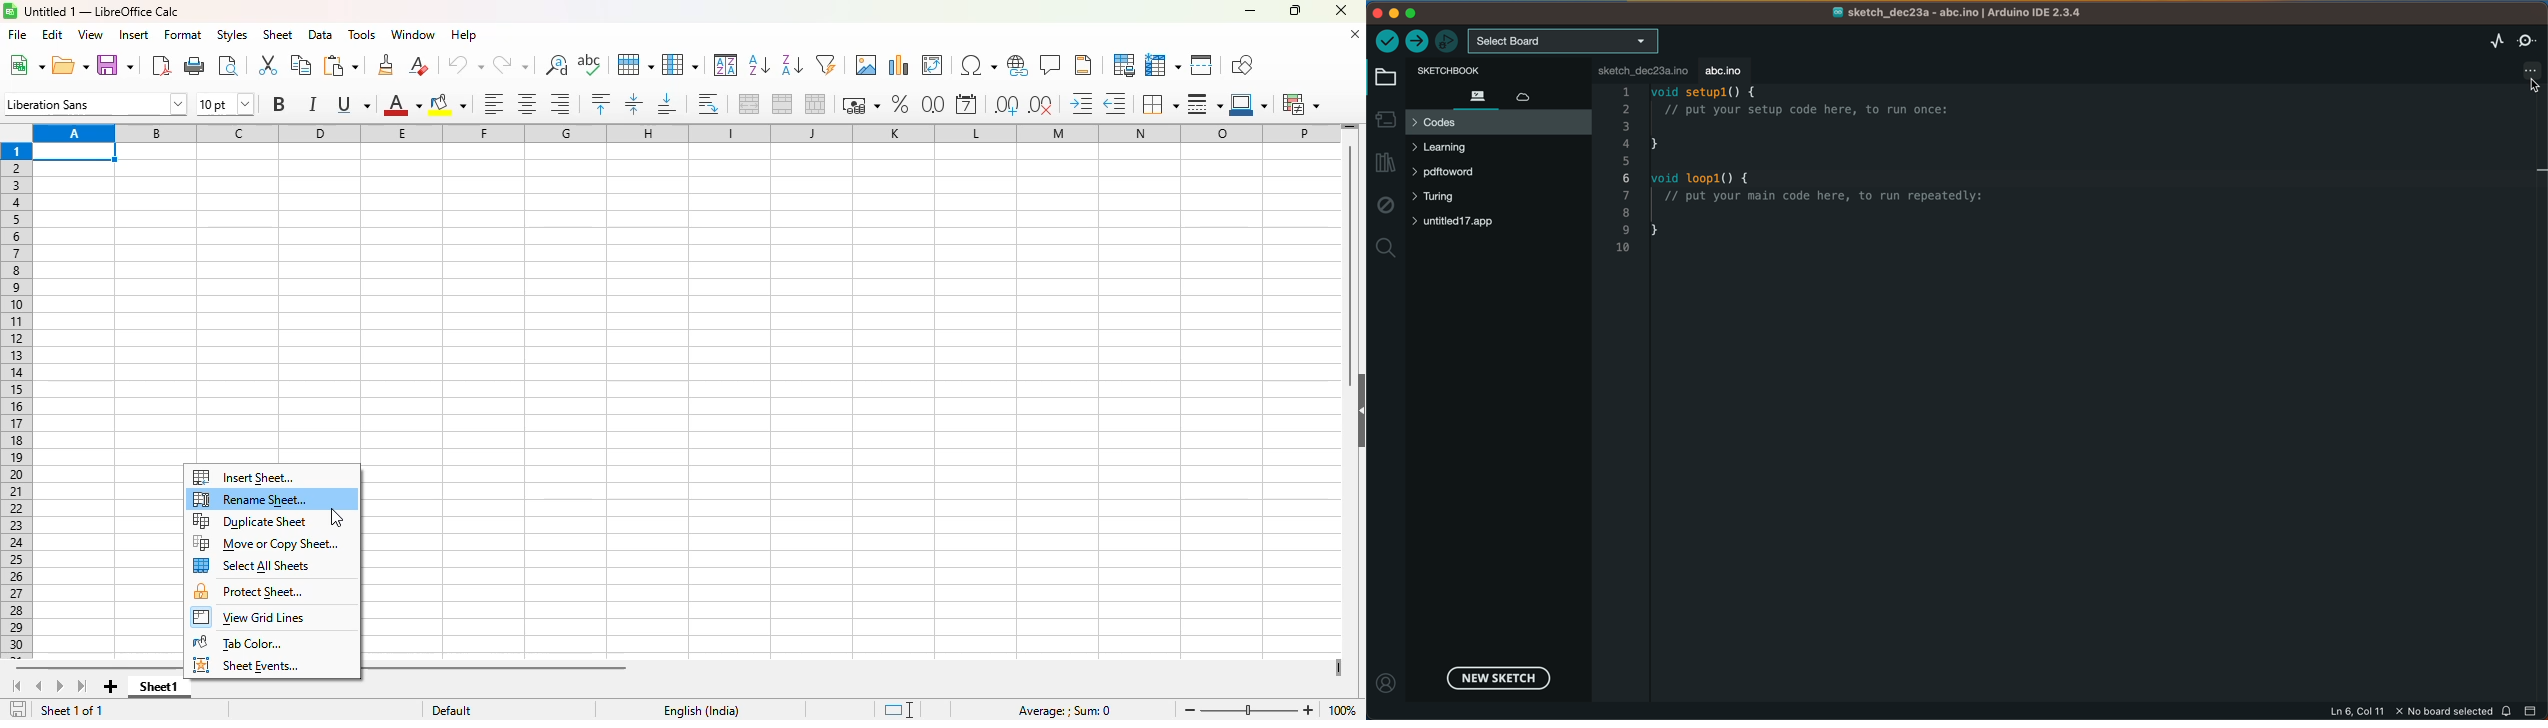 This screenshot has height=728, width=2548. Describe the element at coordinates (18, 686) in the screenshot. I see `scroll to first sheet` at that location.